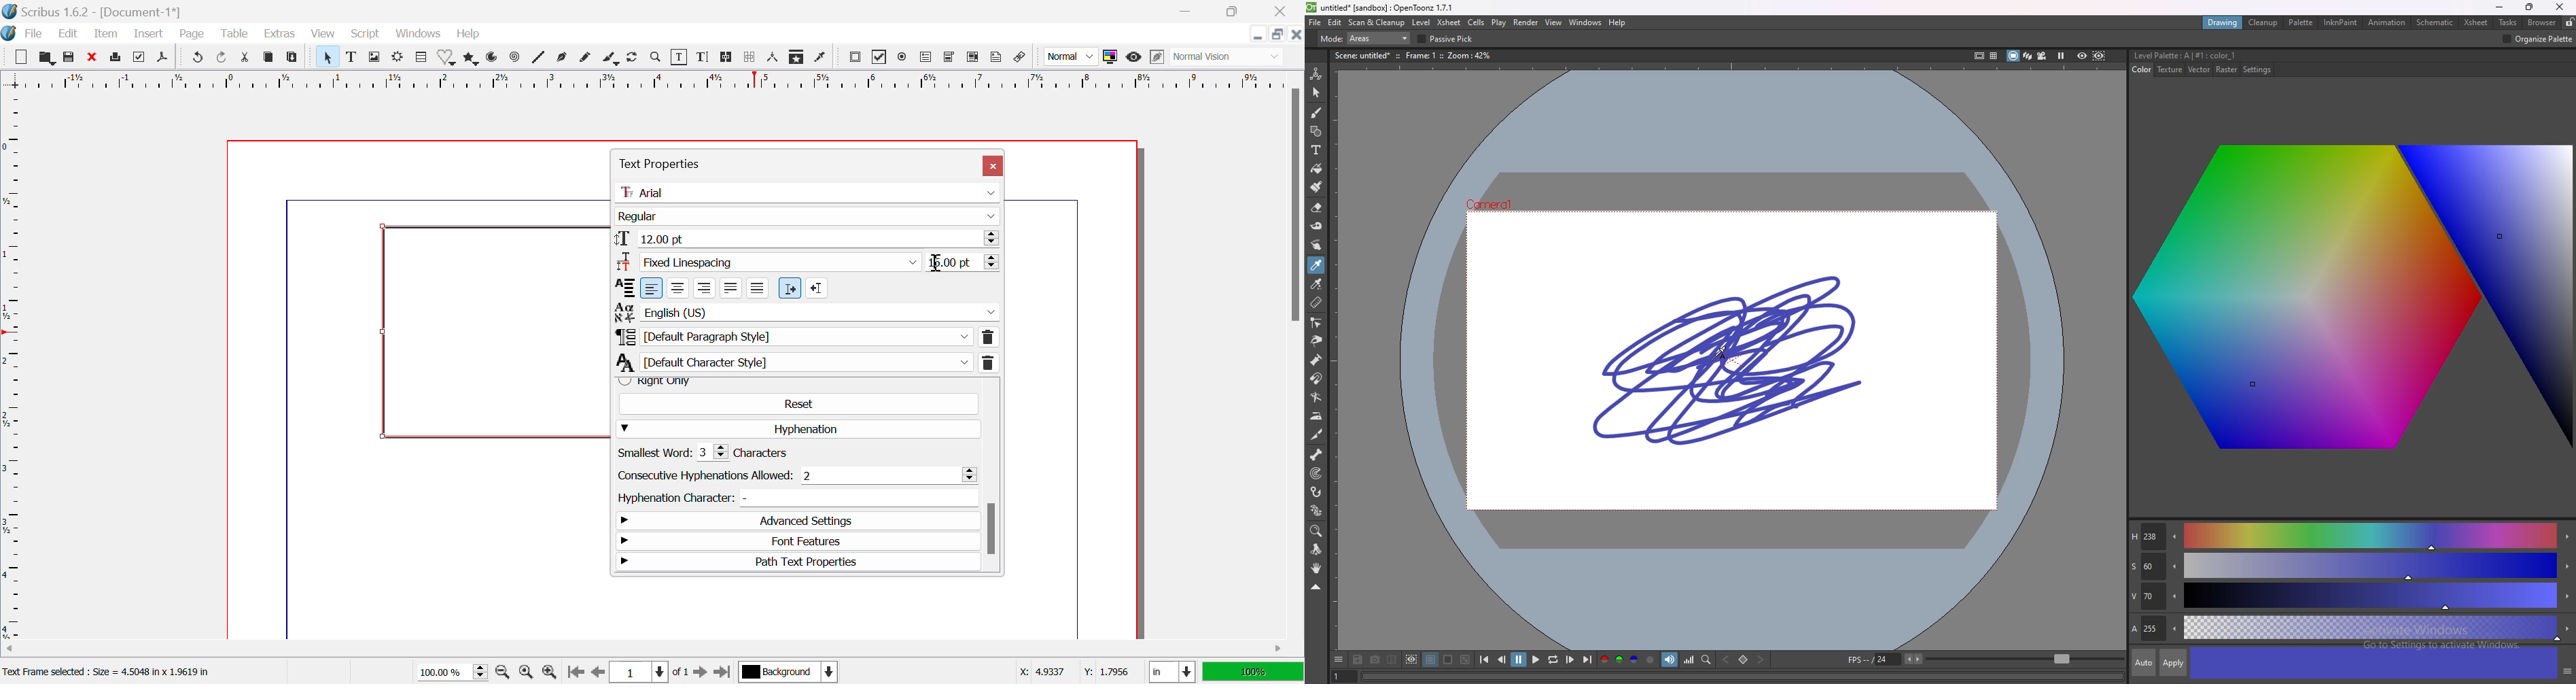 The width and height of the screenshot is (2576, 700). Describe the element at coordinates (1023, 58) in the screenshot. I see `Link annotation` at that location.